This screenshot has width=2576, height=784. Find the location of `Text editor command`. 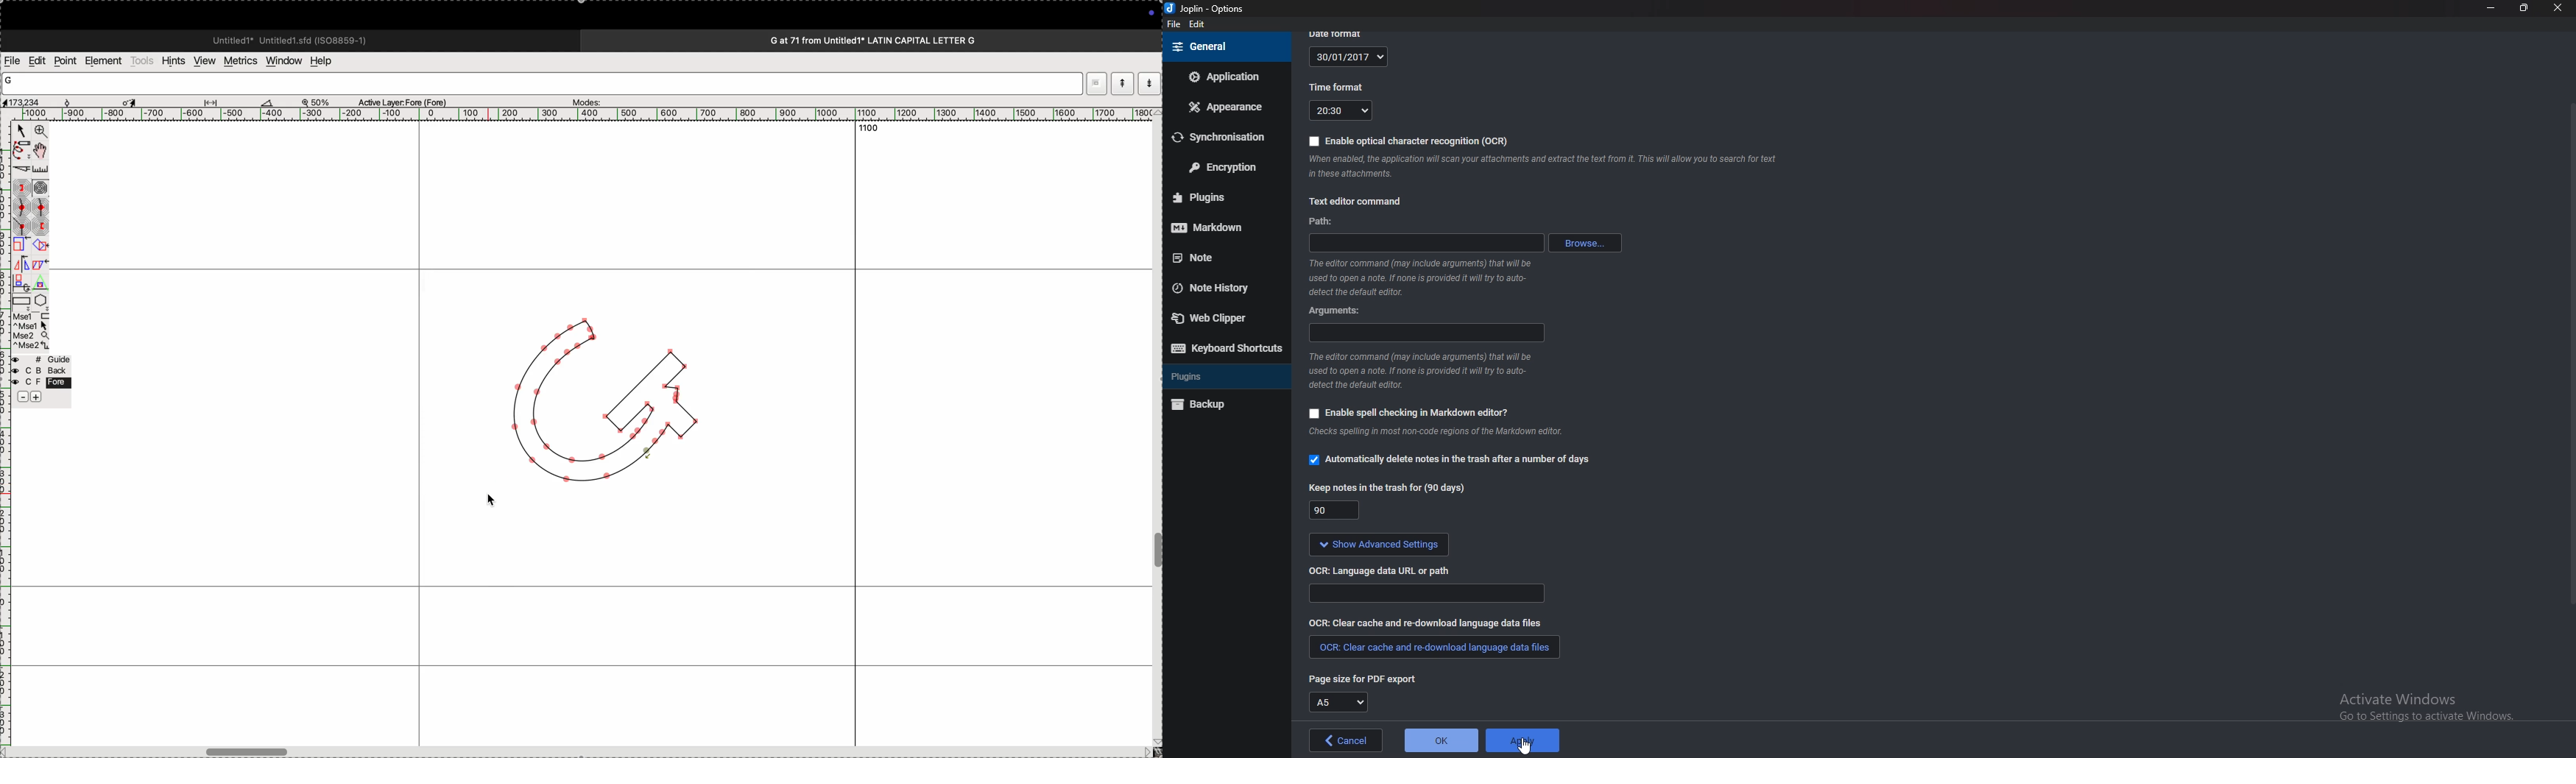

Text editor command is located at coordinates (1358, 202).